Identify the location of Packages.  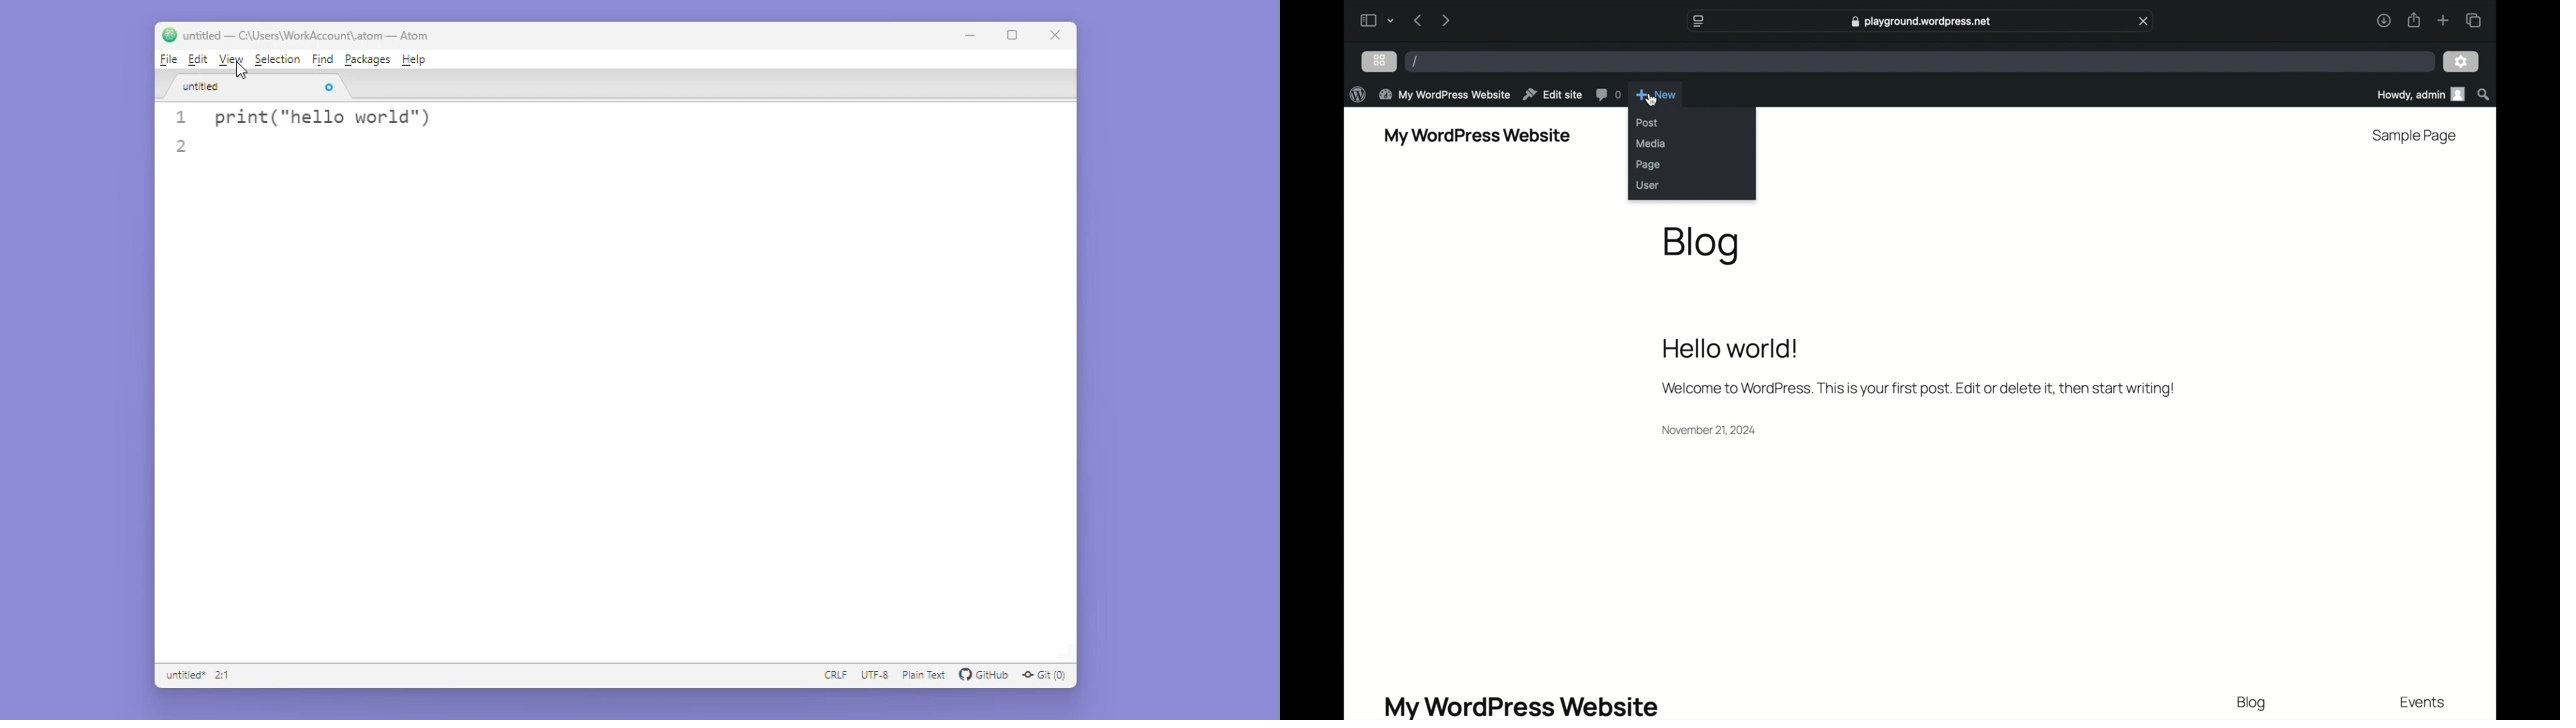
(369, 60).